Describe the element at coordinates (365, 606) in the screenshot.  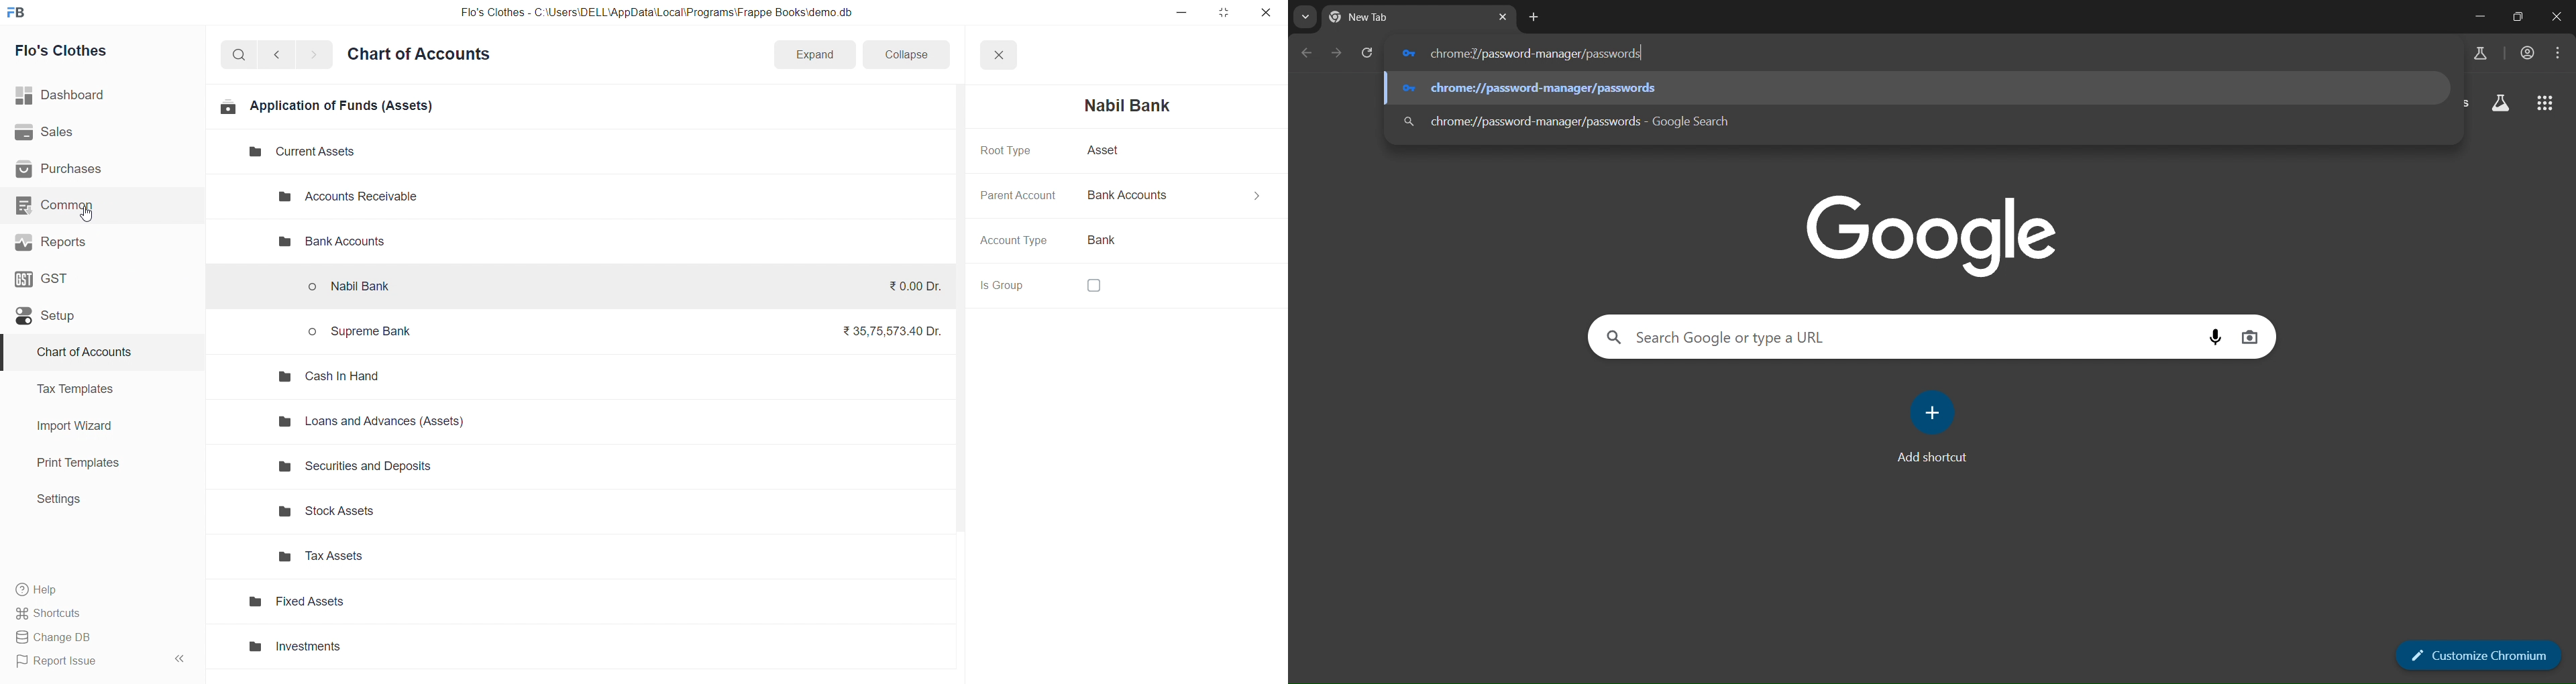
I see `Fixed Assets` at that location.